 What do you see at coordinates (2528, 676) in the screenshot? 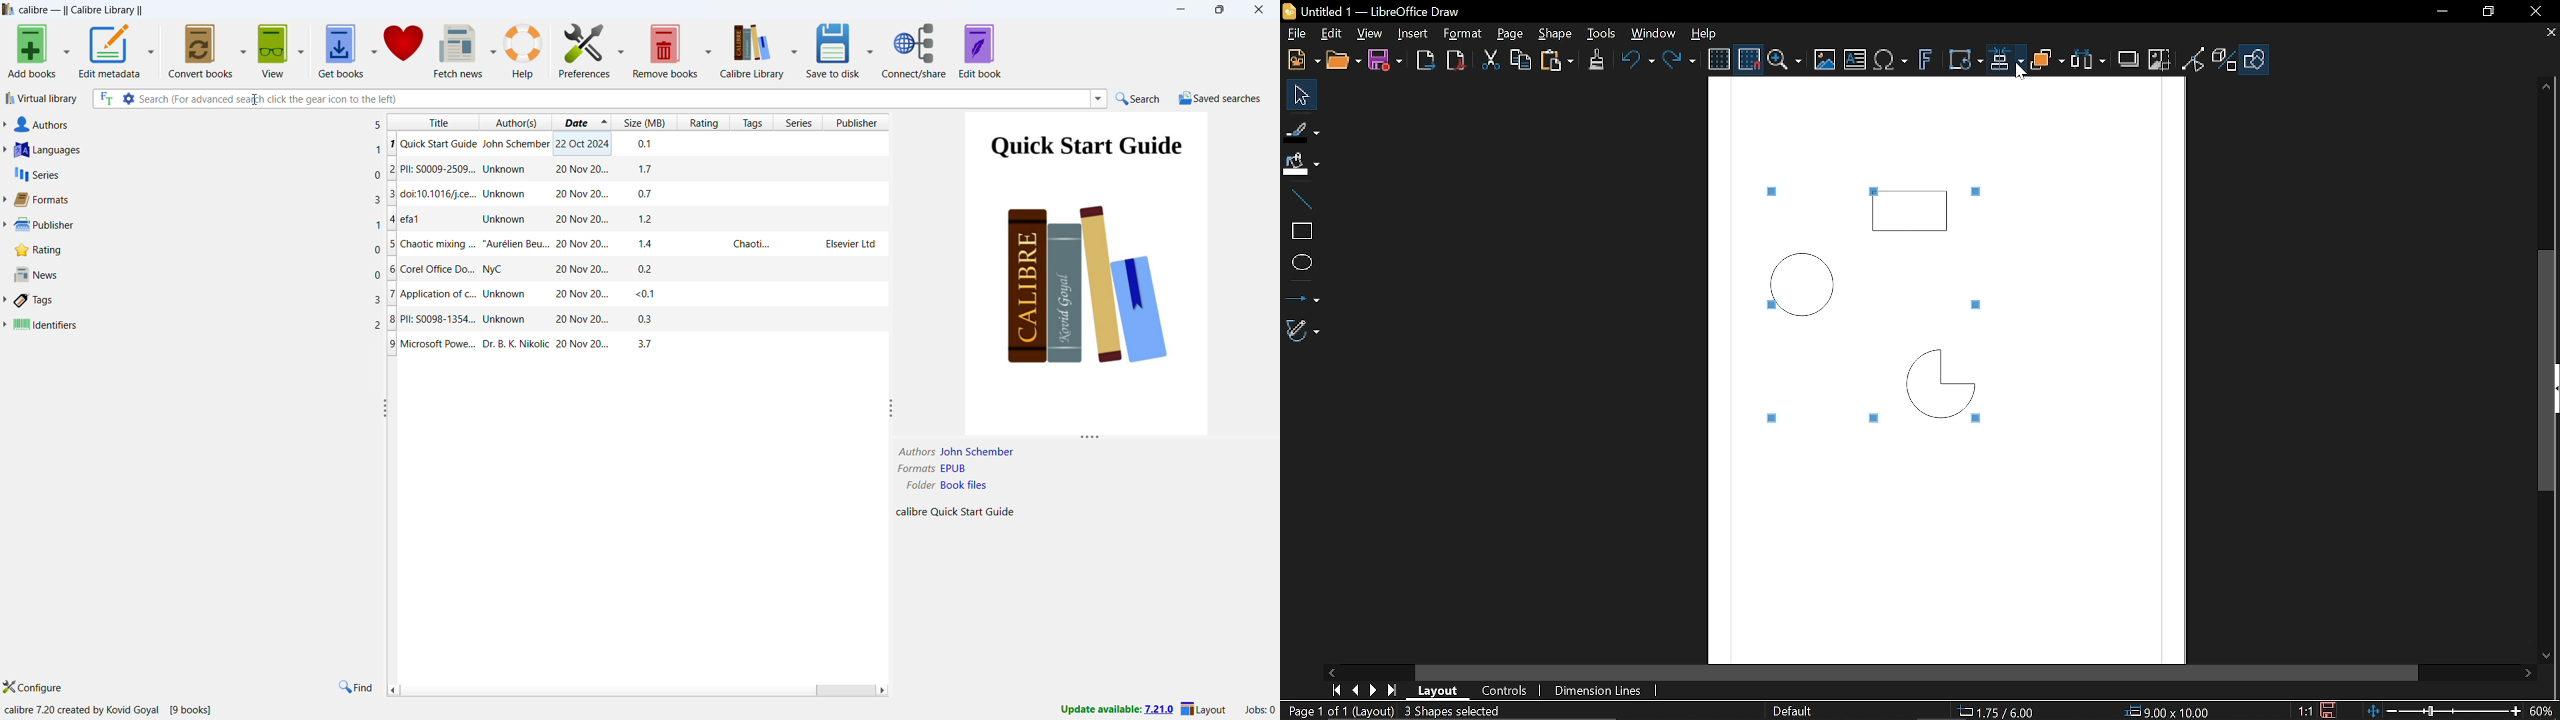
I see `Move right` at bounding box center [2528, 676].